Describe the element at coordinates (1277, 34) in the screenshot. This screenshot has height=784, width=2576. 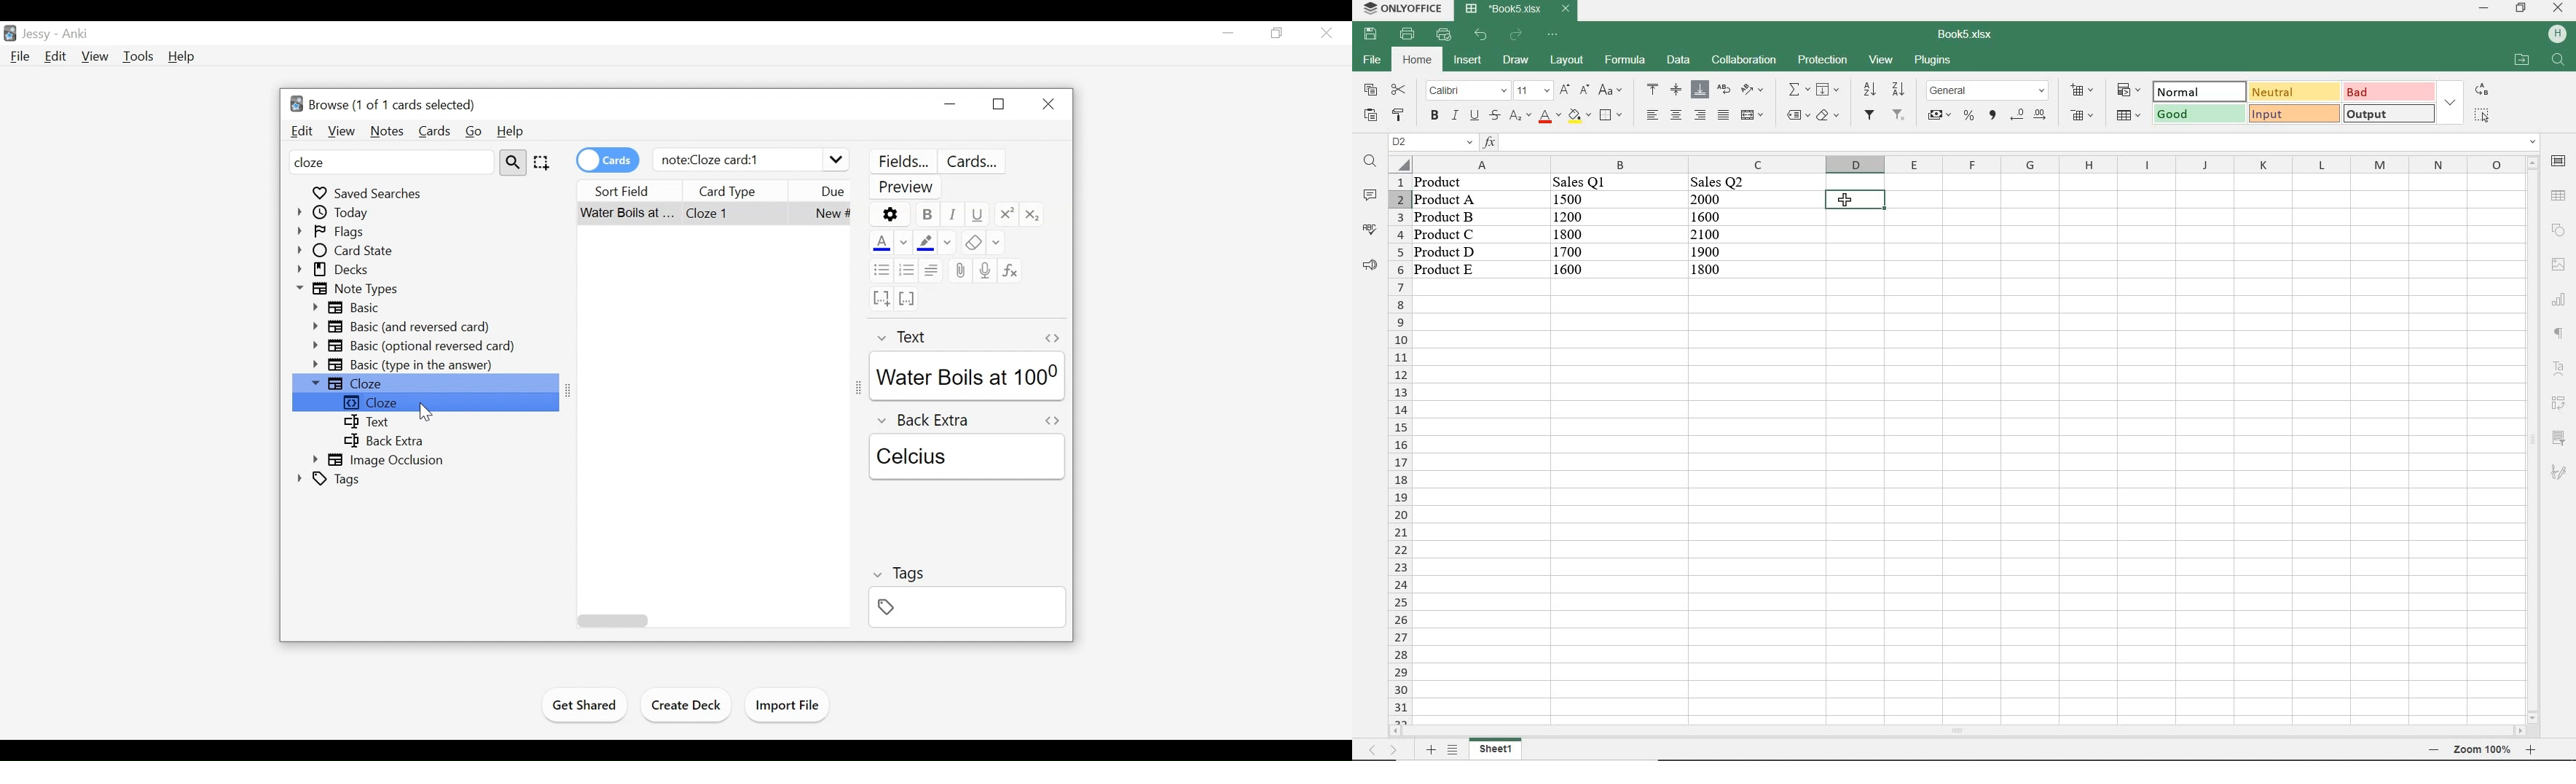
I see `Restore` at that location.